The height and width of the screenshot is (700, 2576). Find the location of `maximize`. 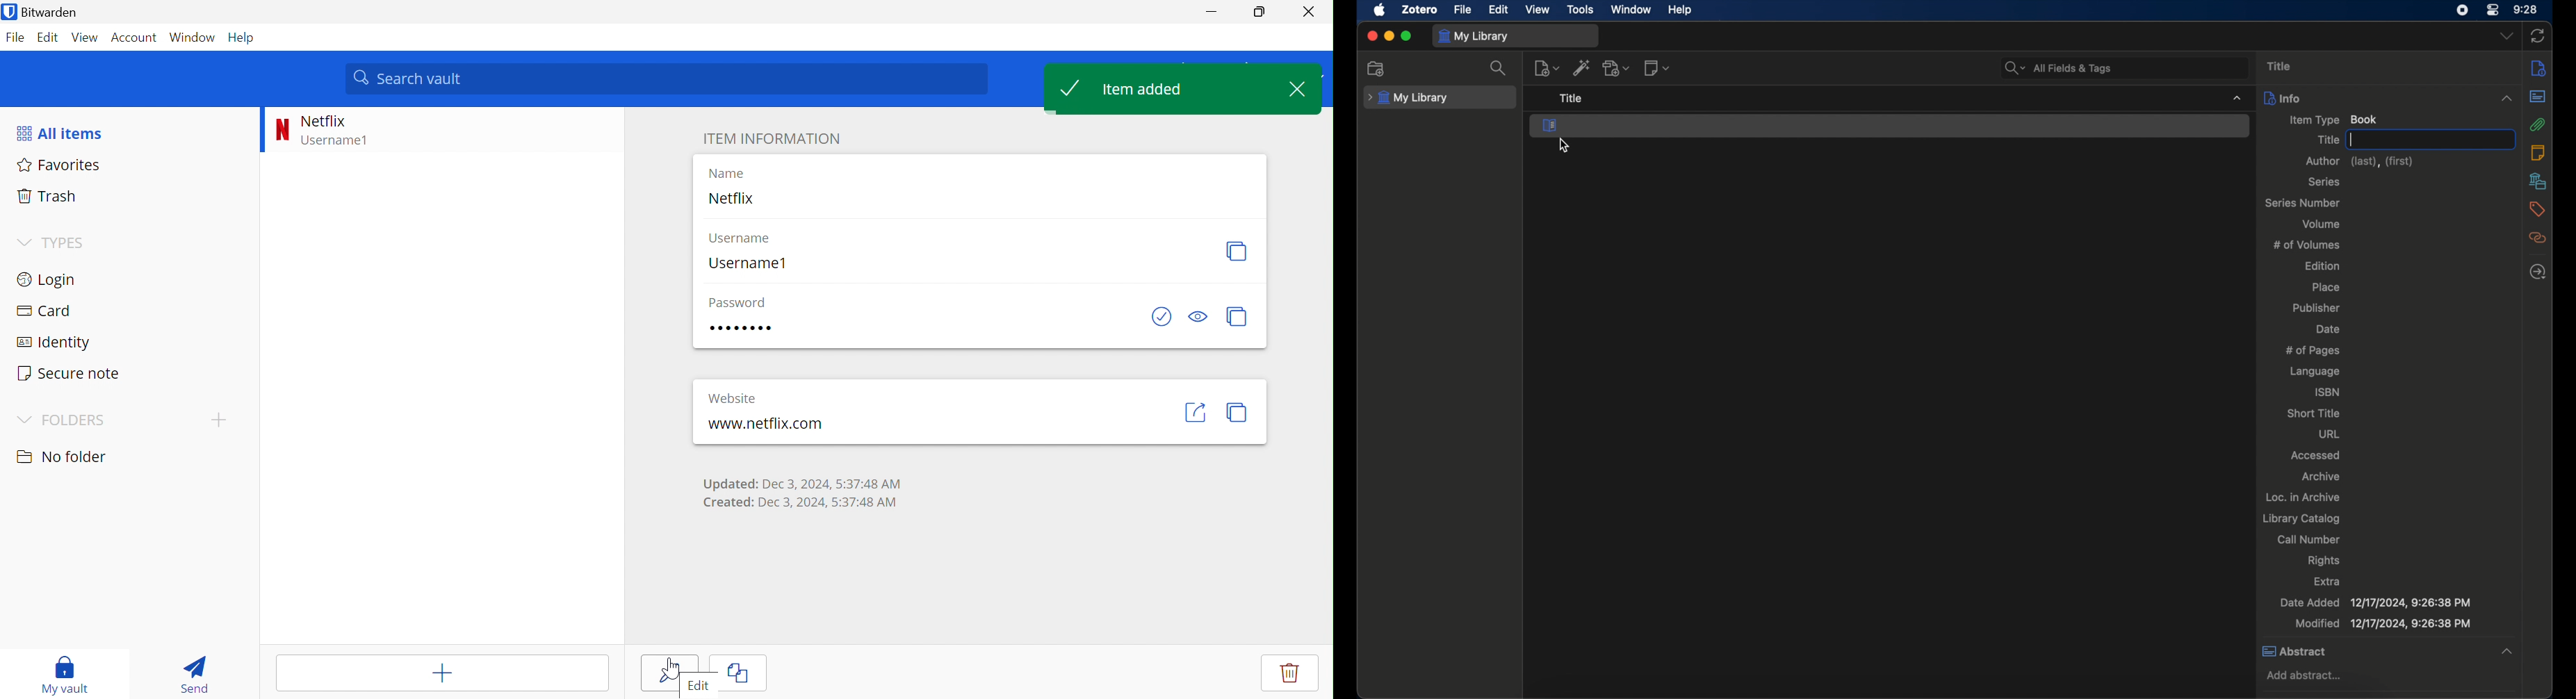

maximize is located at coordinates (1407, 36).